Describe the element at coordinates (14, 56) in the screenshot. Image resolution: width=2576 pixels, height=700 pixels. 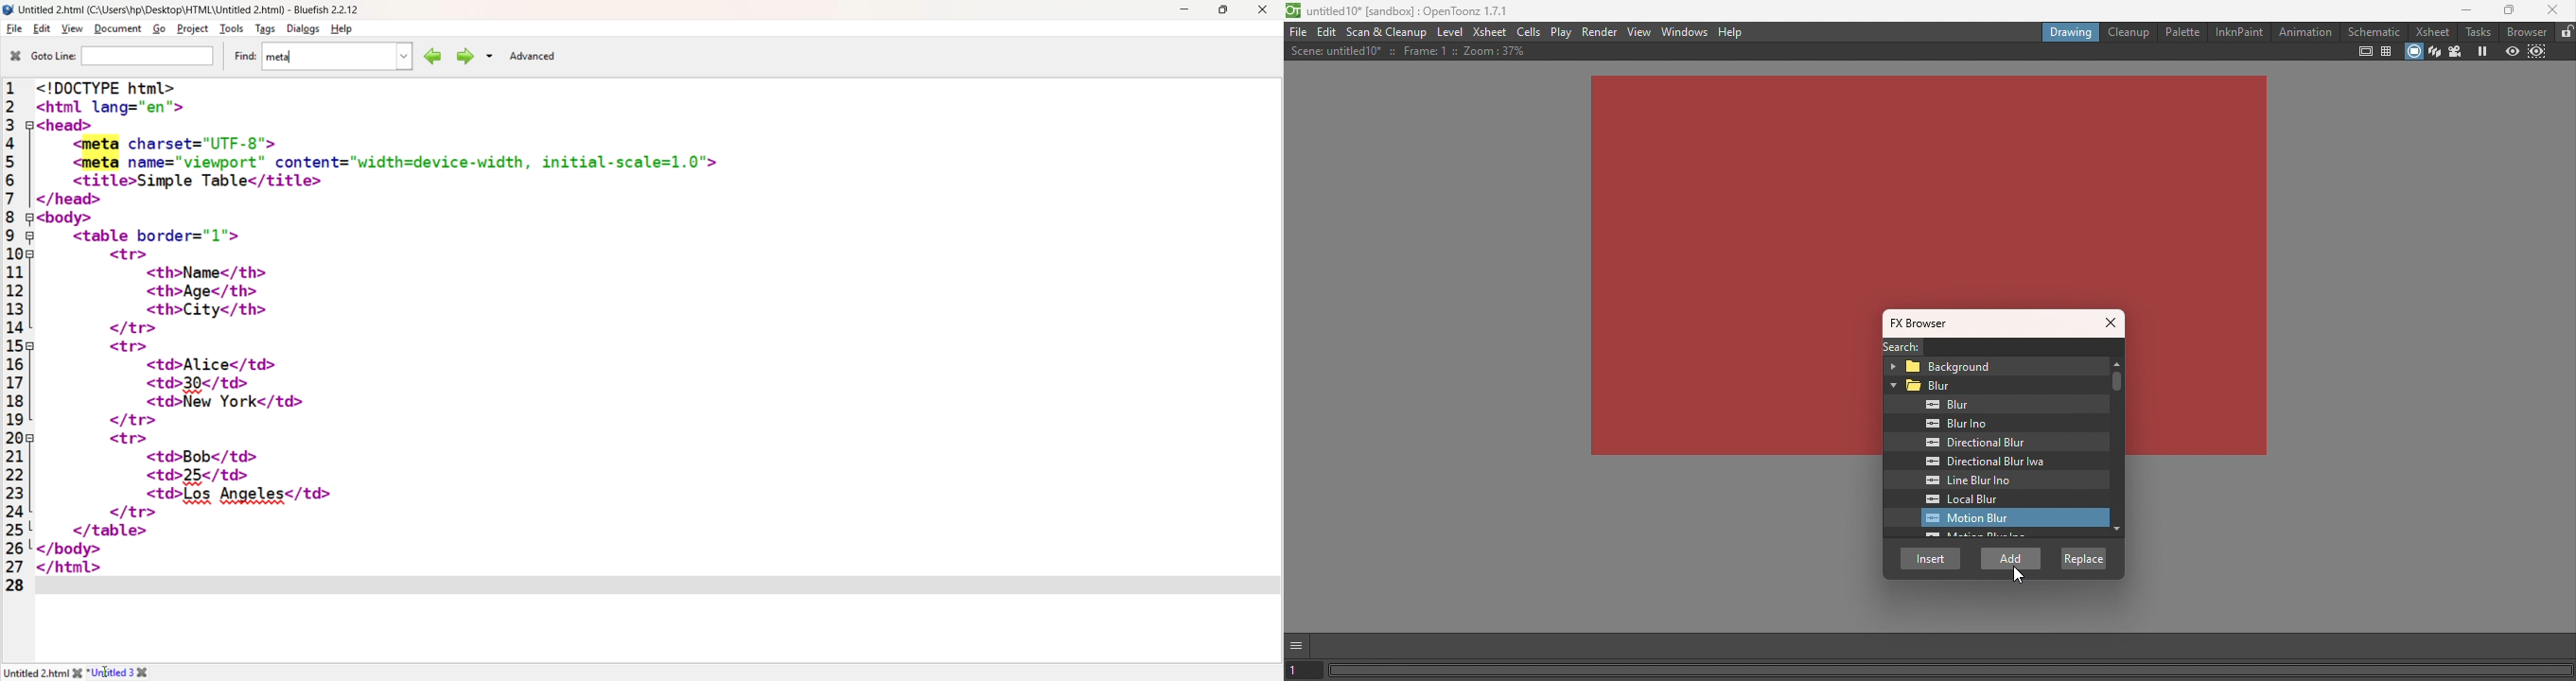
I see `Close Pane` at that location.